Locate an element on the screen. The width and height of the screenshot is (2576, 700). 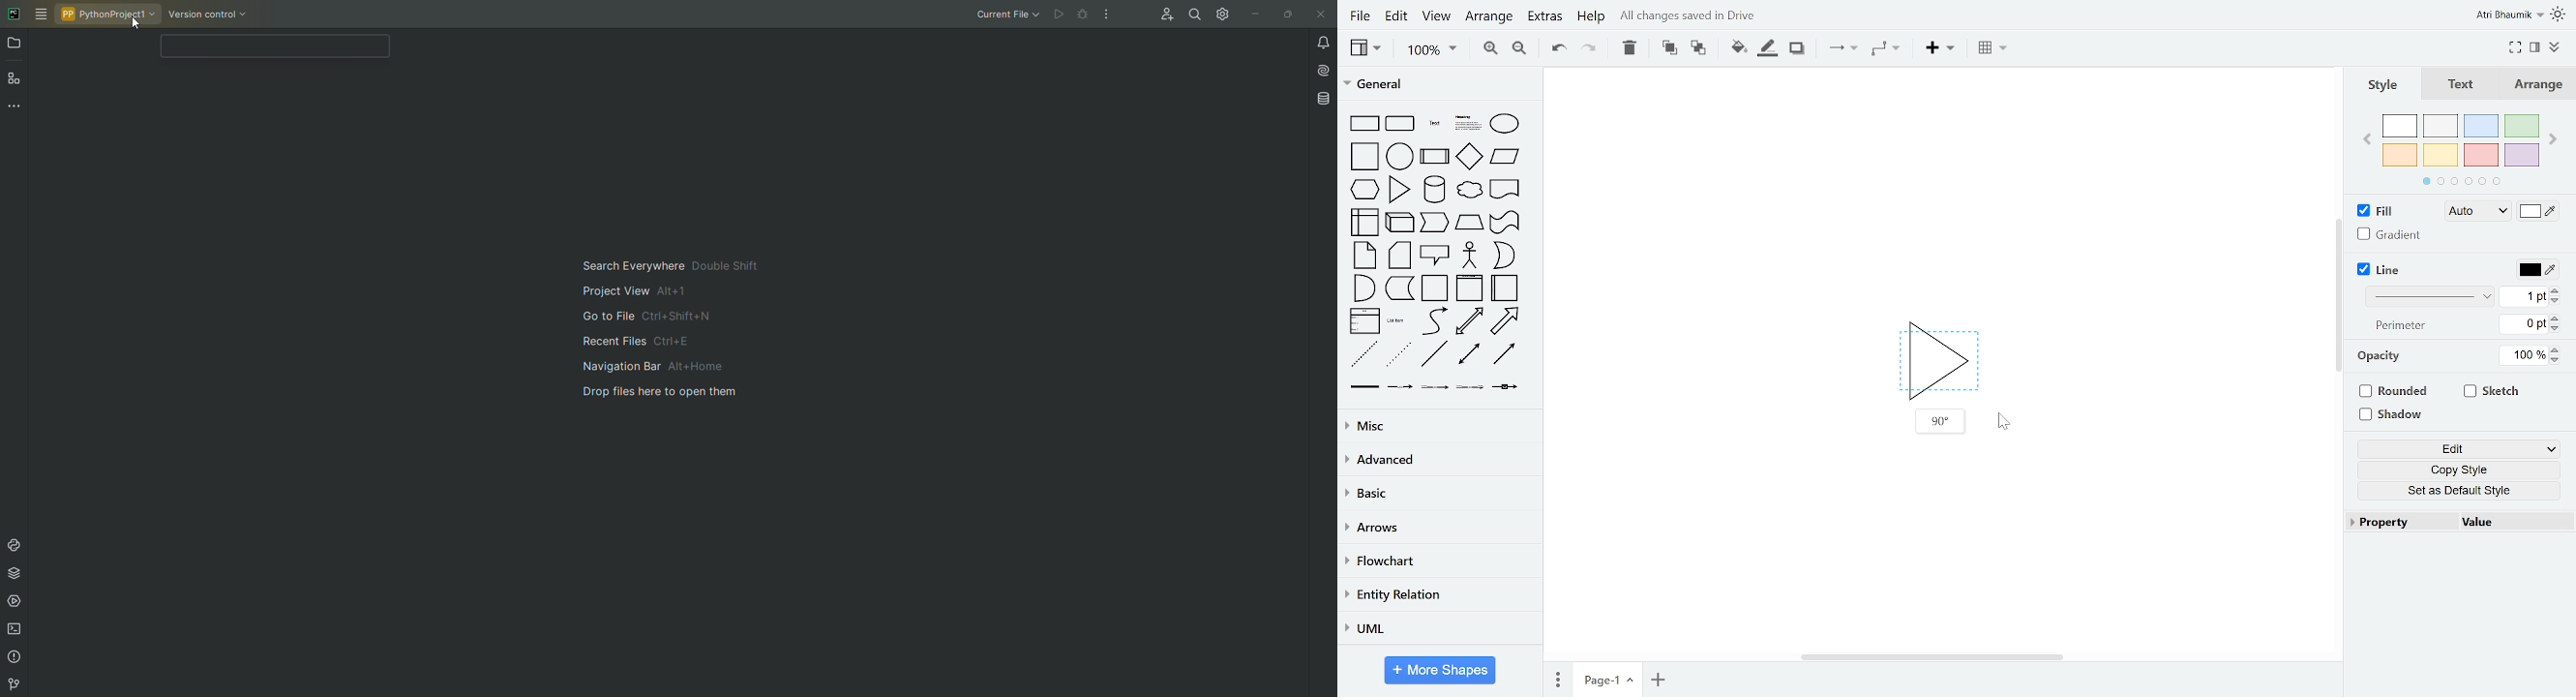
extras is located at coordinates (1544, 17).